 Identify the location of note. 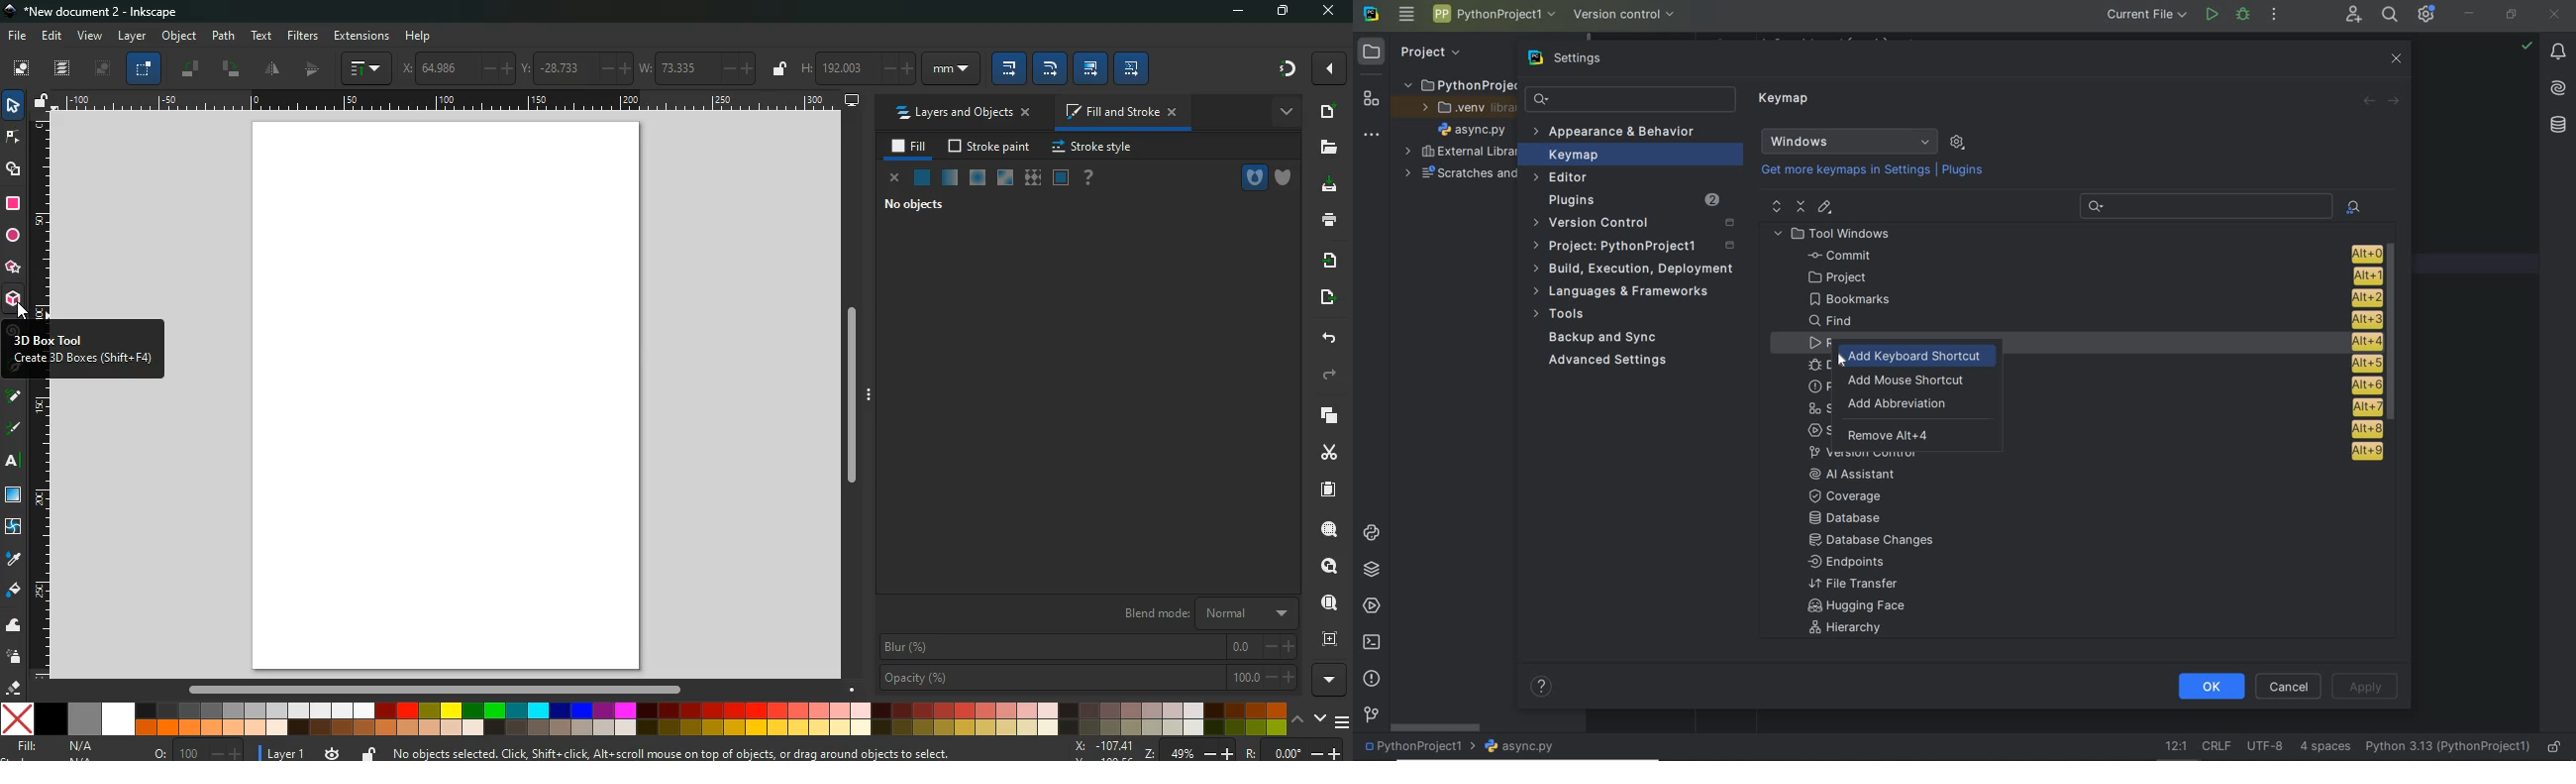
(16, 395).